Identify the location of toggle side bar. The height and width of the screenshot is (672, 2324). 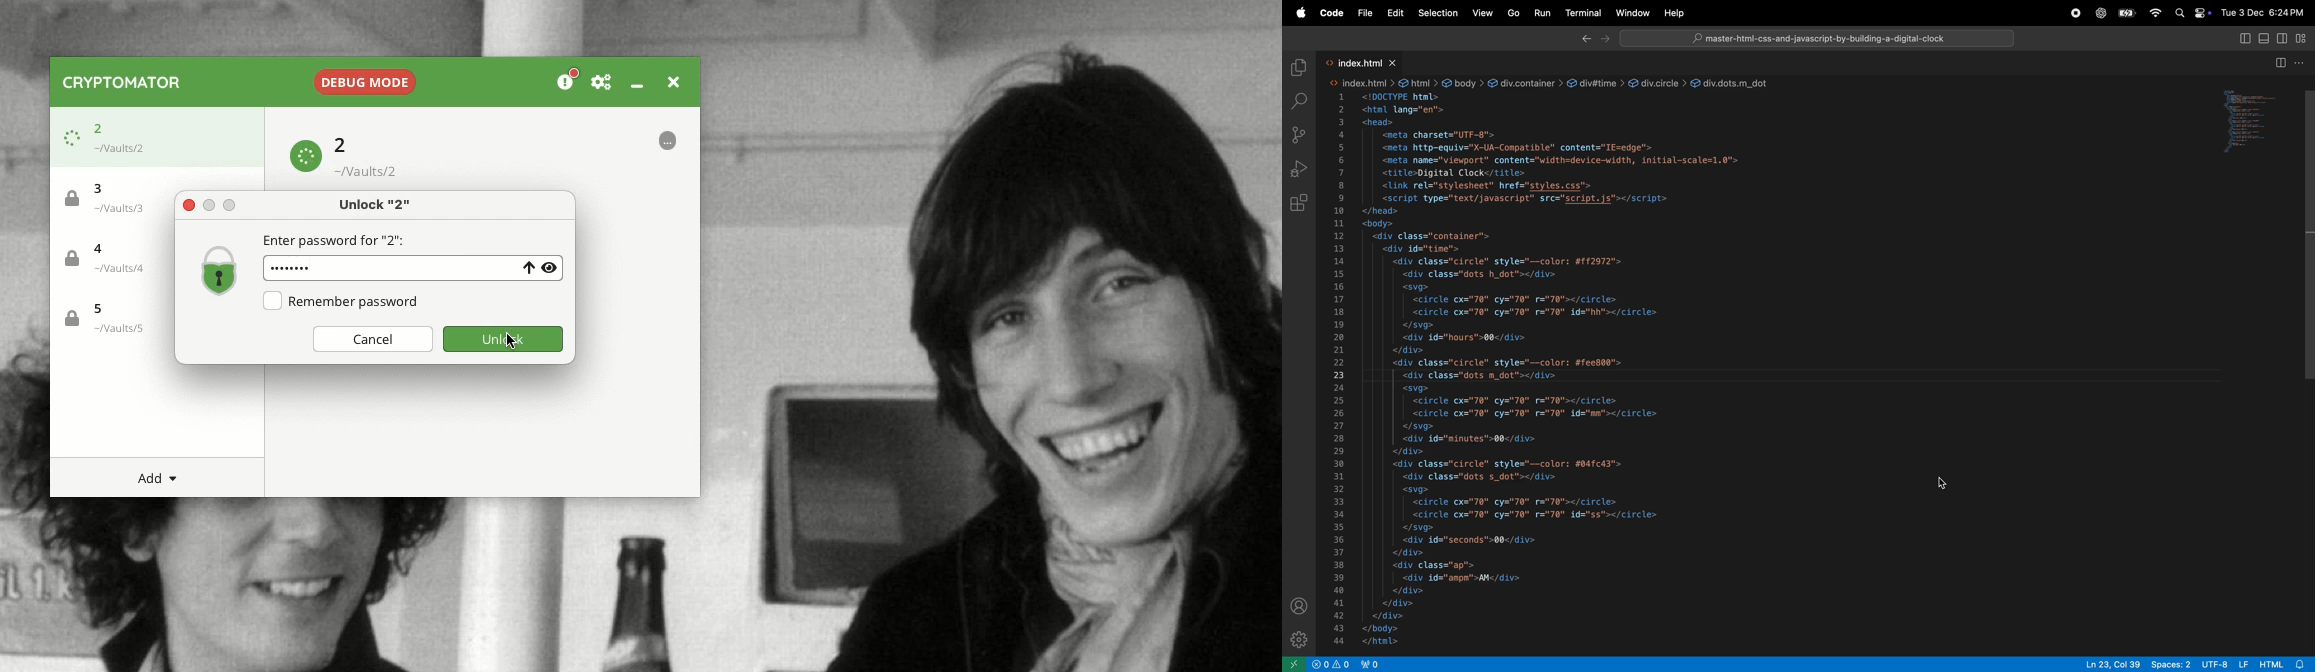
(2245, 39).